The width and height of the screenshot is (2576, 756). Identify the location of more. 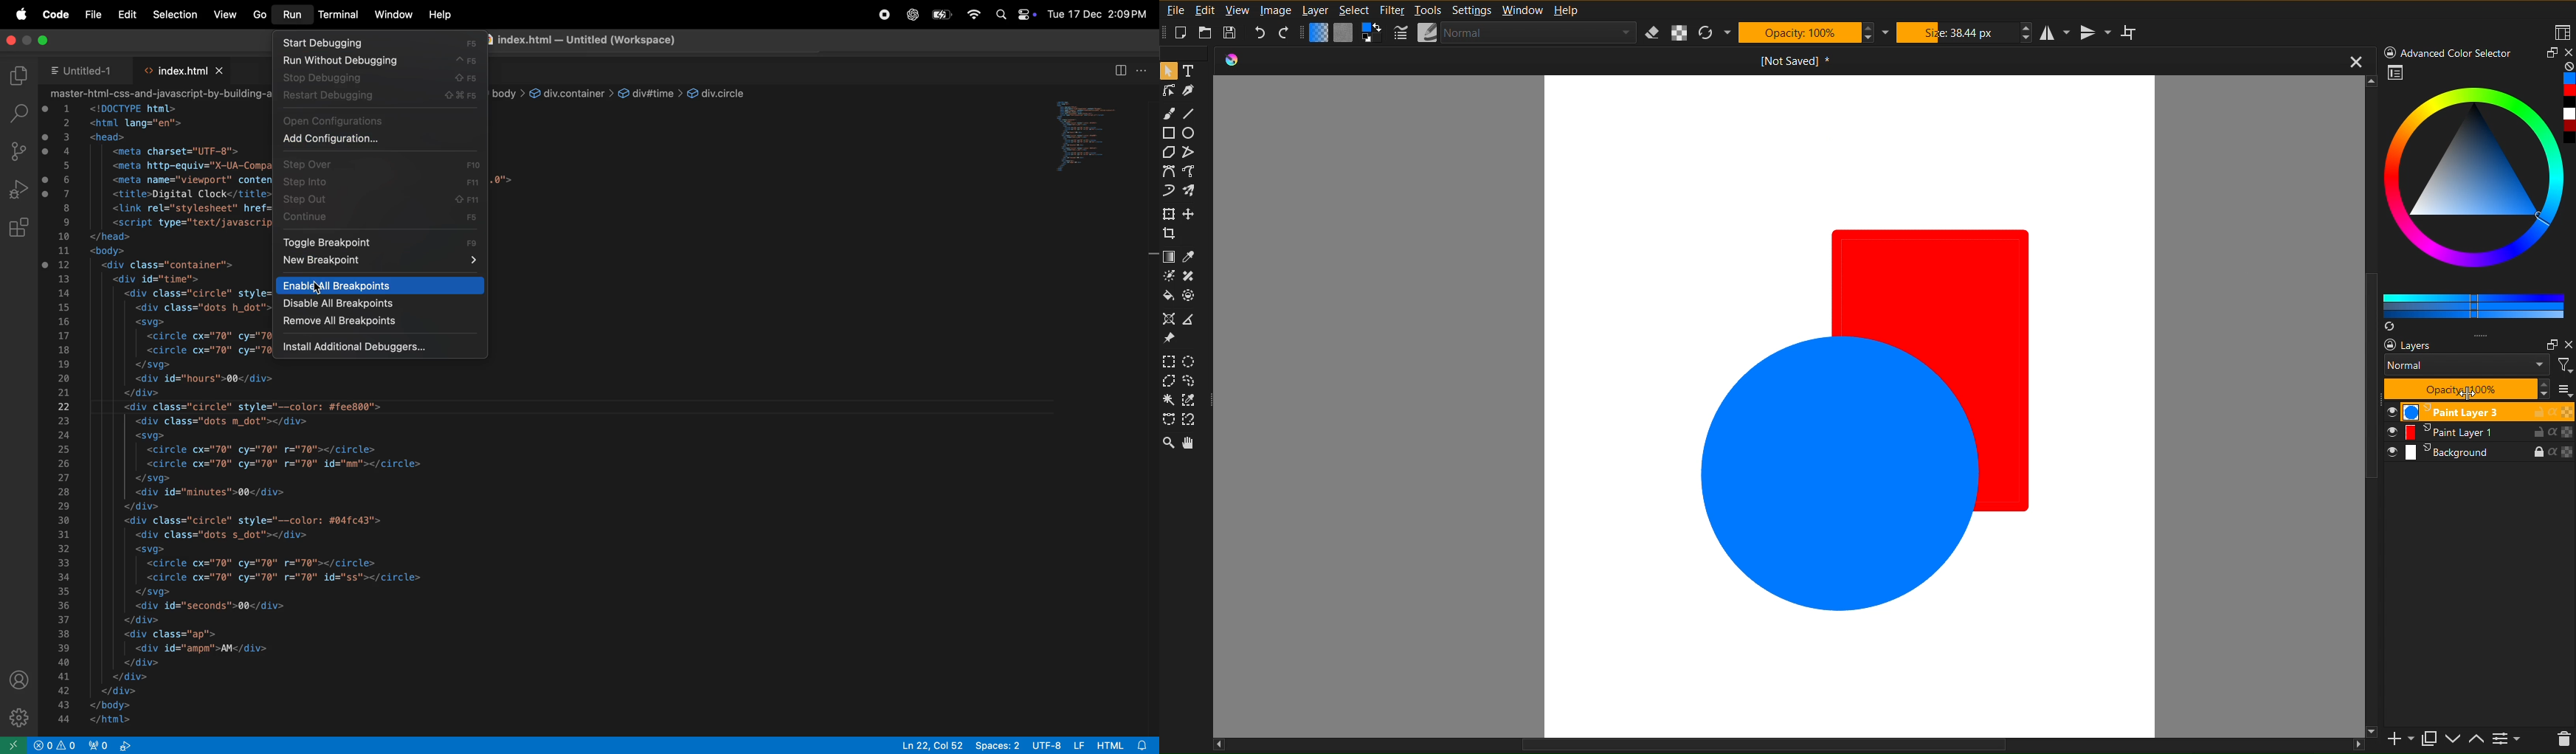
(2509, 738).